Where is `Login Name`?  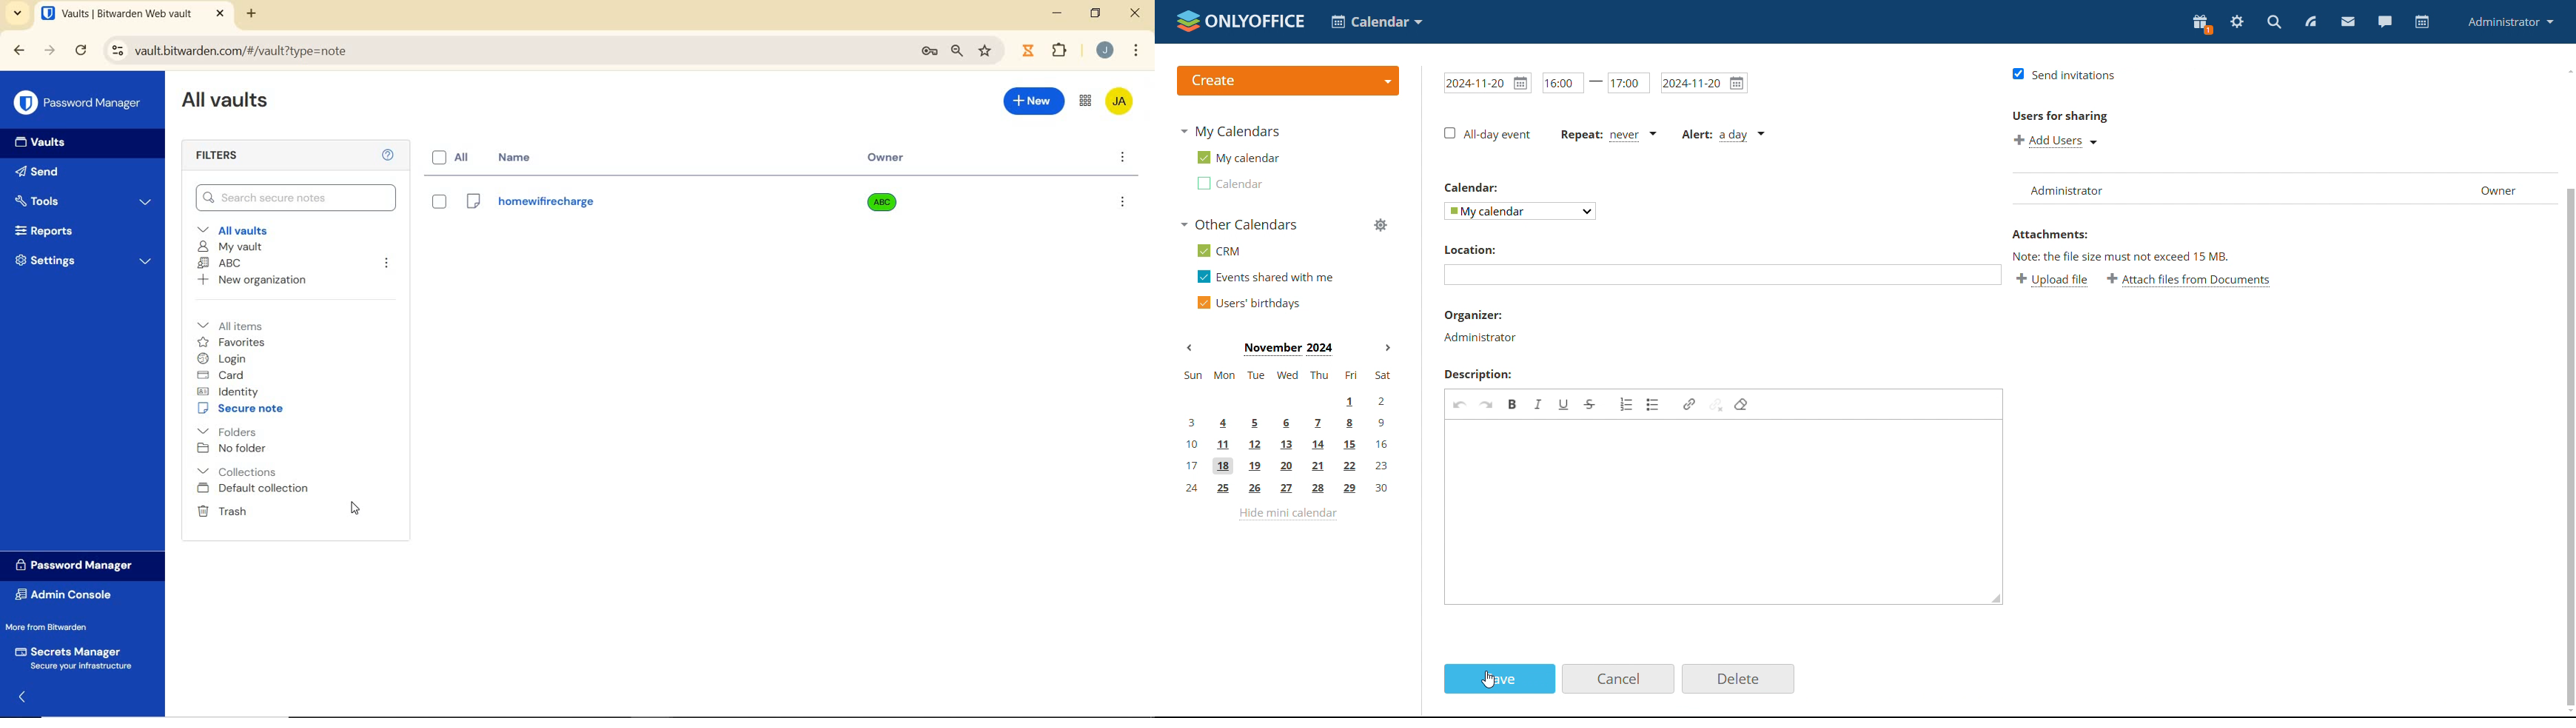
Login Name is located at coordinates (530, 205).